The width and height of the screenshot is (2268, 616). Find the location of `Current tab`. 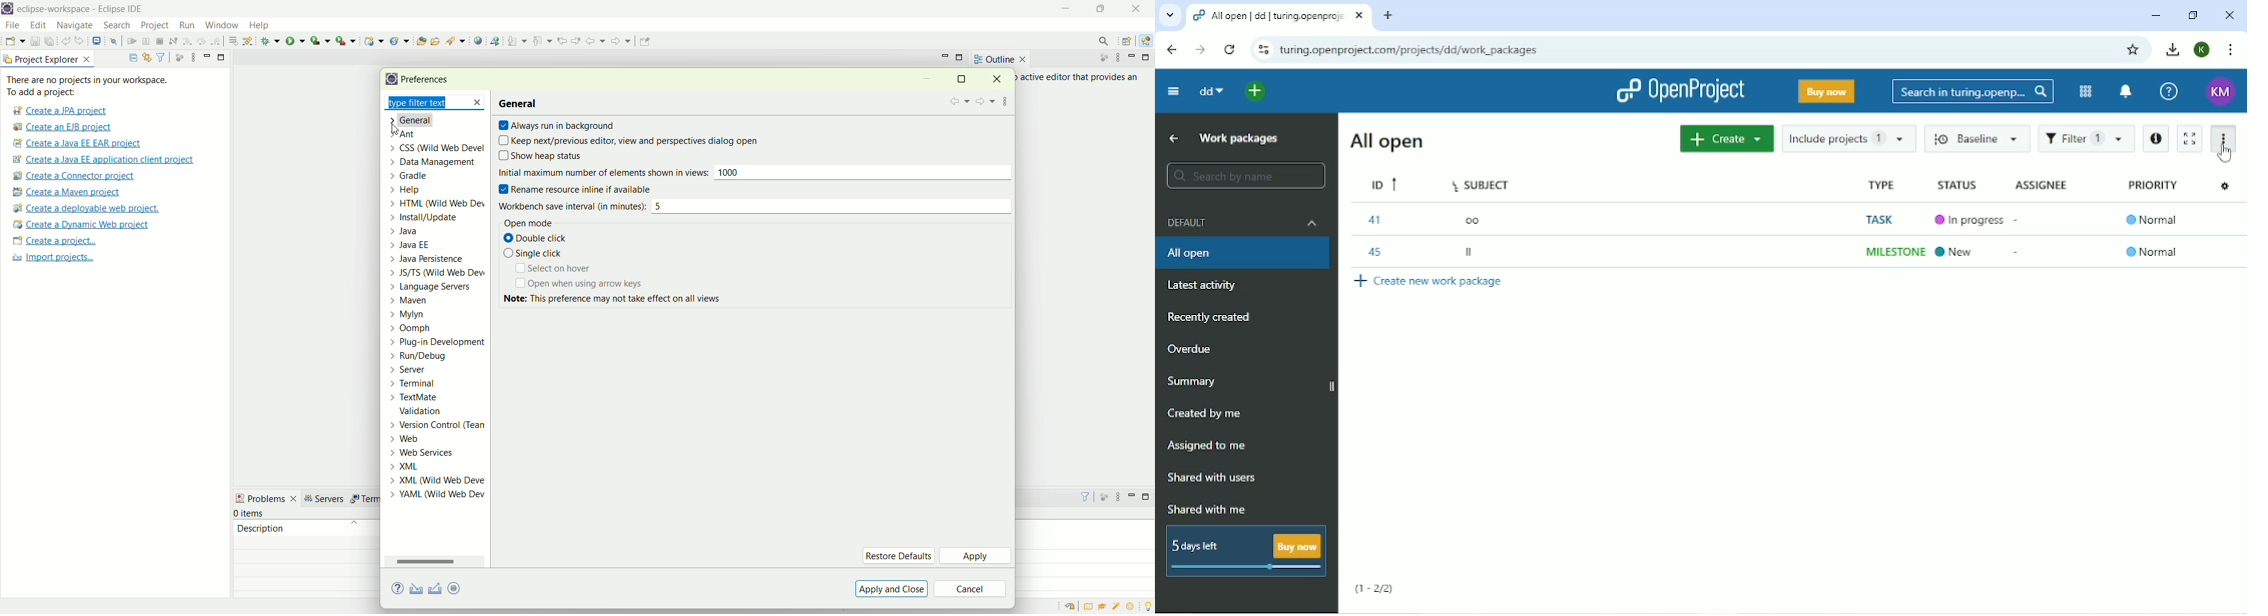

Current tab is located at coordinates (1277, 16).